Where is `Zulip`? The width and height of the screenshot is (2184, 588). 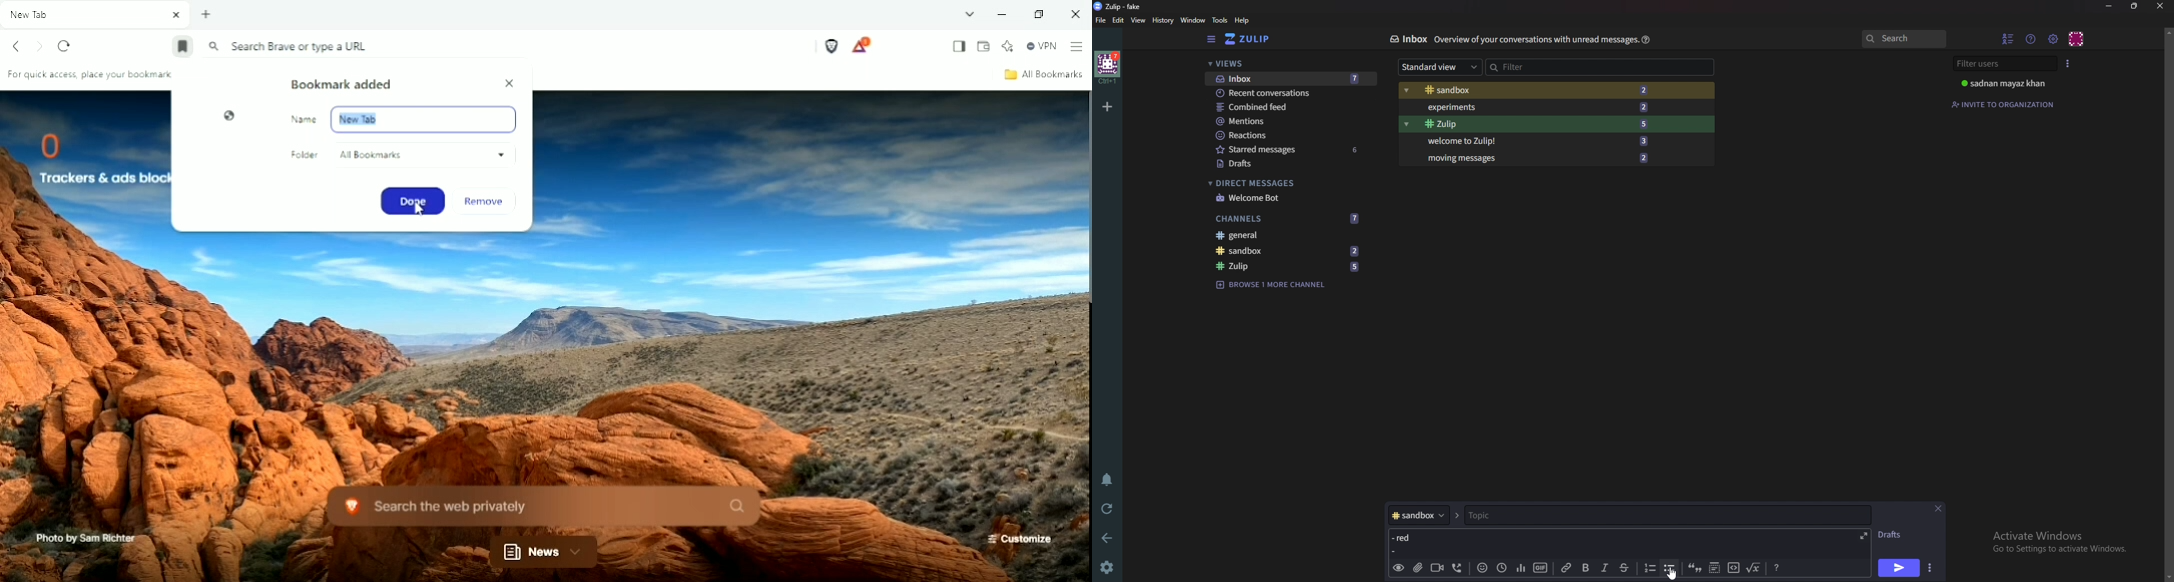 Zulip is located at coordinates (1535, 124).